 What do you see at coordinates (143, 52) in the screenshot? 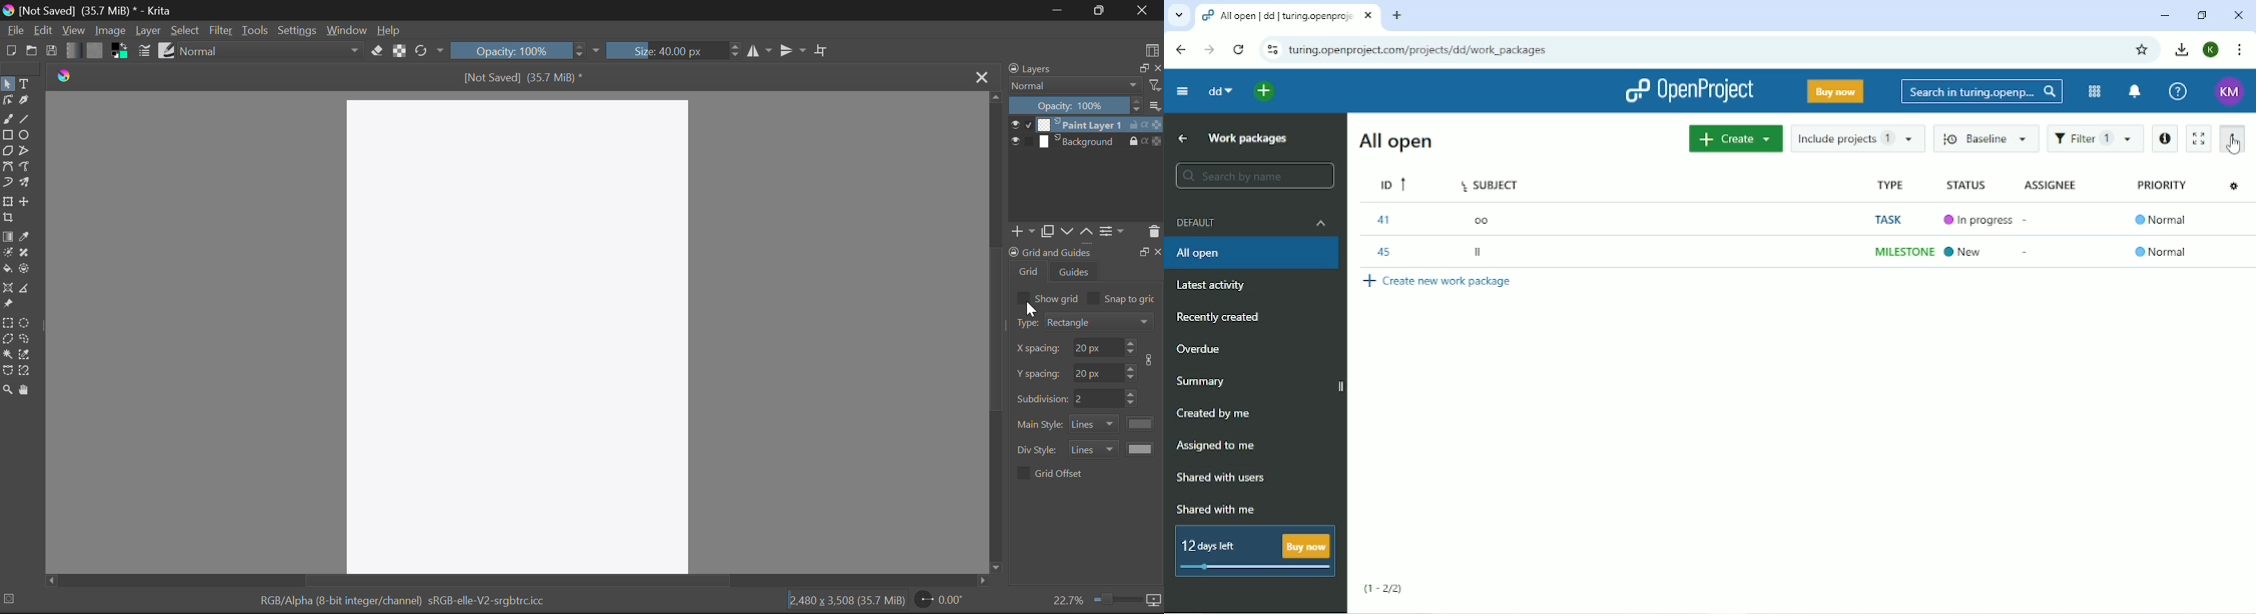
I see `Brush Settings` at bounding box center [143, 52].